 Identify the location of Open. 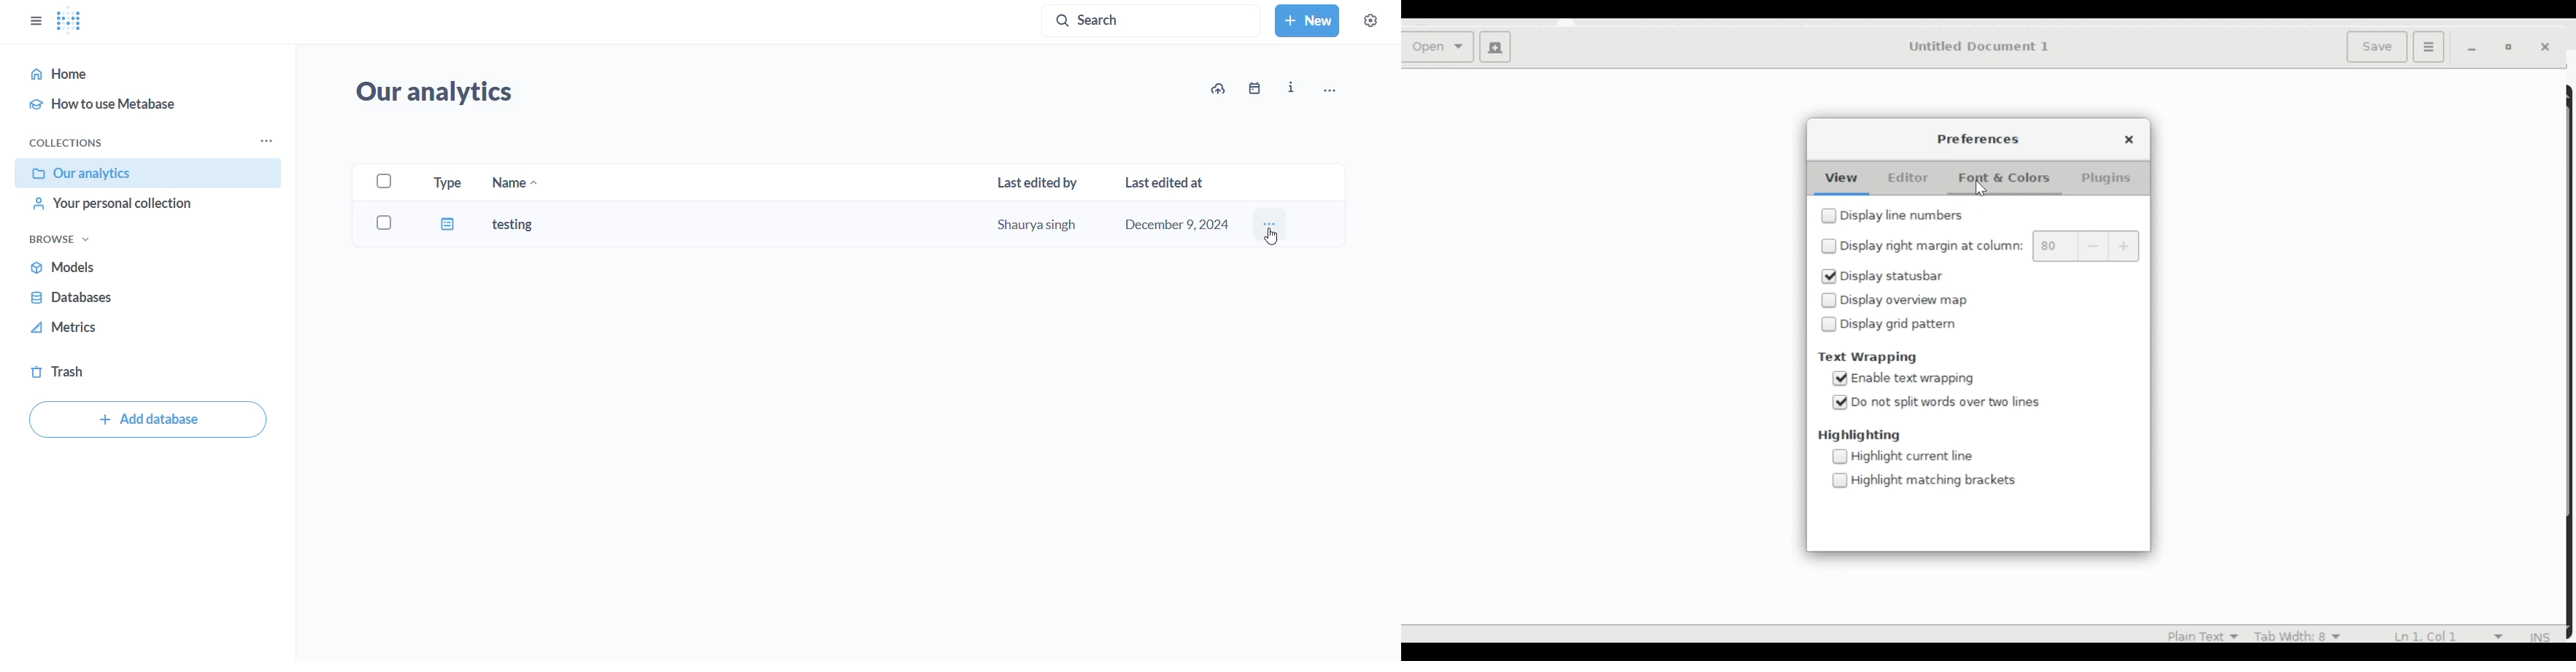
(1440, 48).